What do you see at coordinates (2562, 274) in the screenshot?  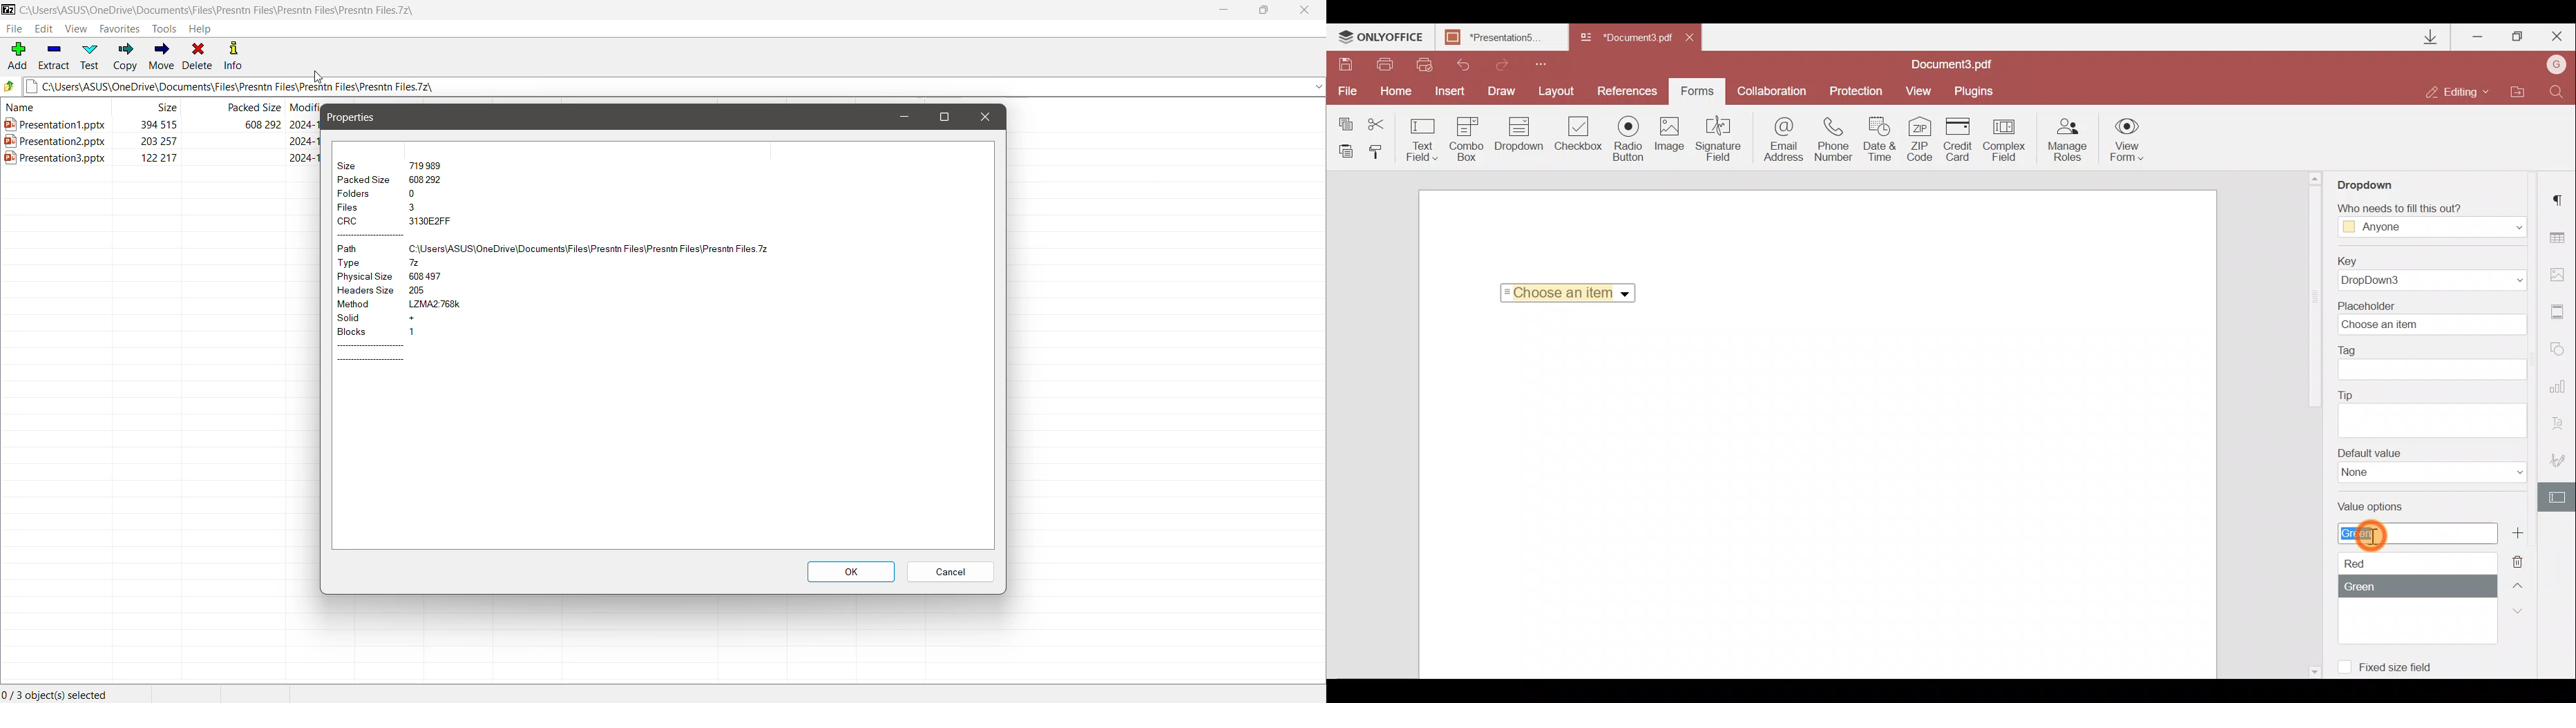 I see `Image settings` at bounding box center [2562, 274].